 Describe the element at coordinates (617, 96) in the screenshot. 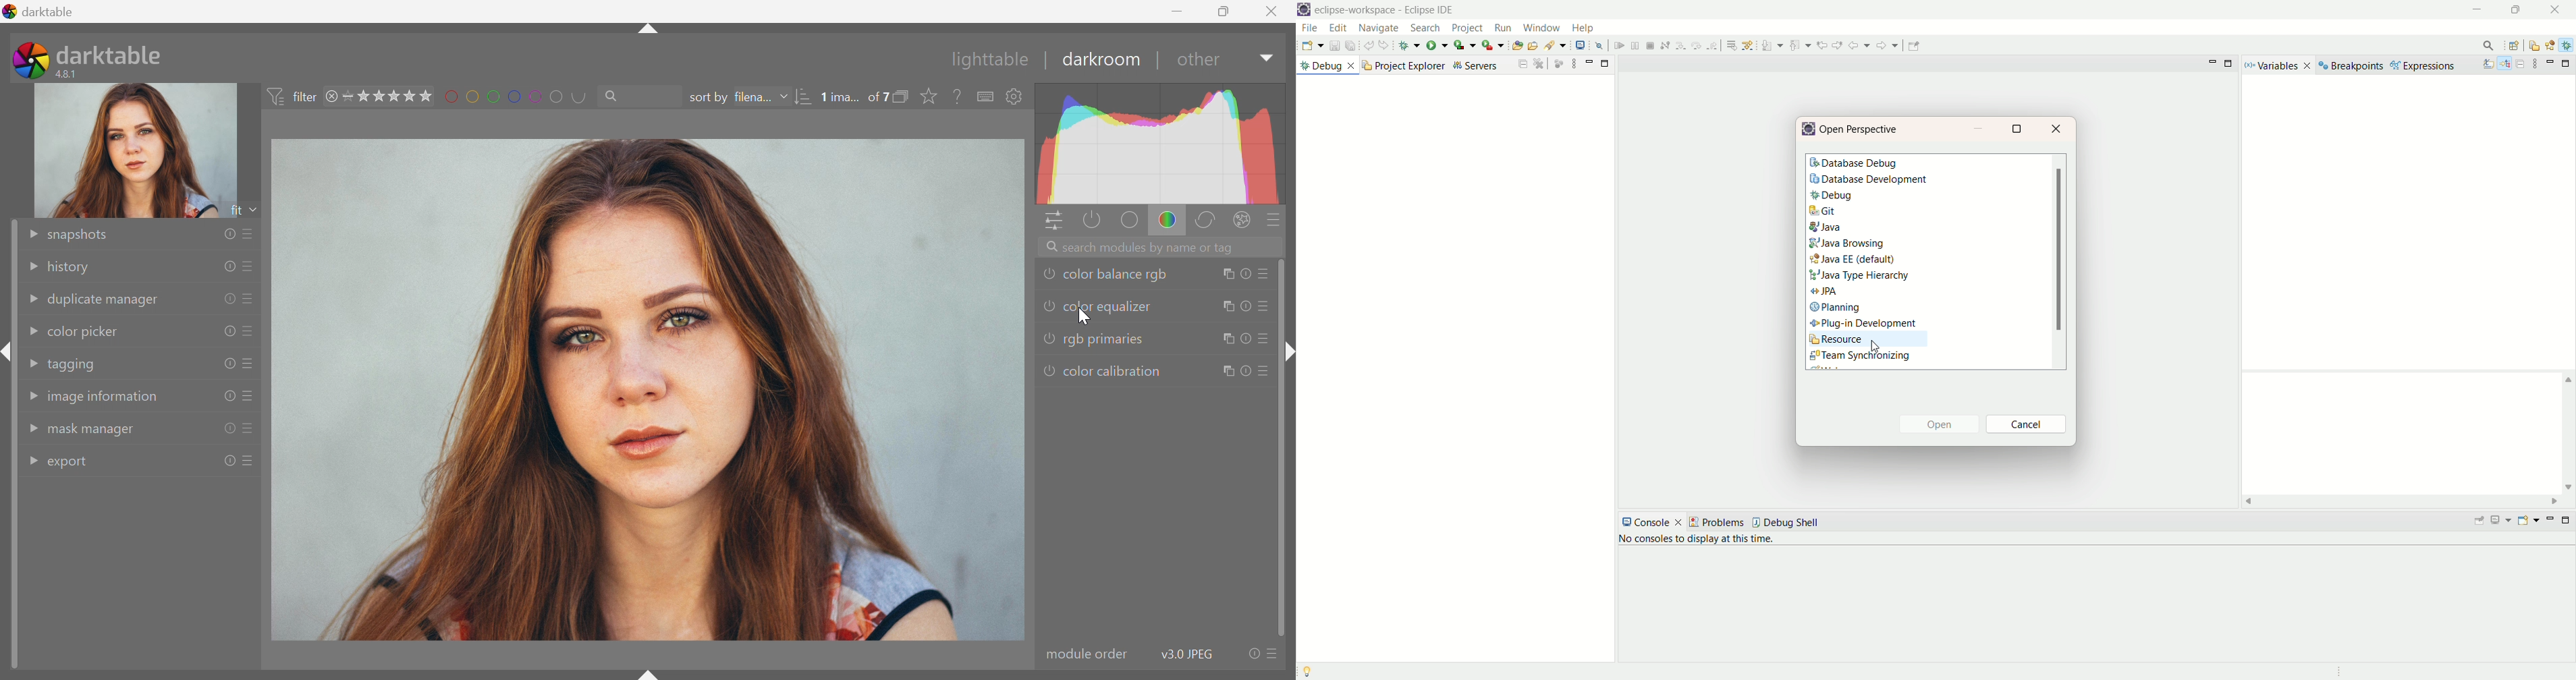

I see `Search` at that location.